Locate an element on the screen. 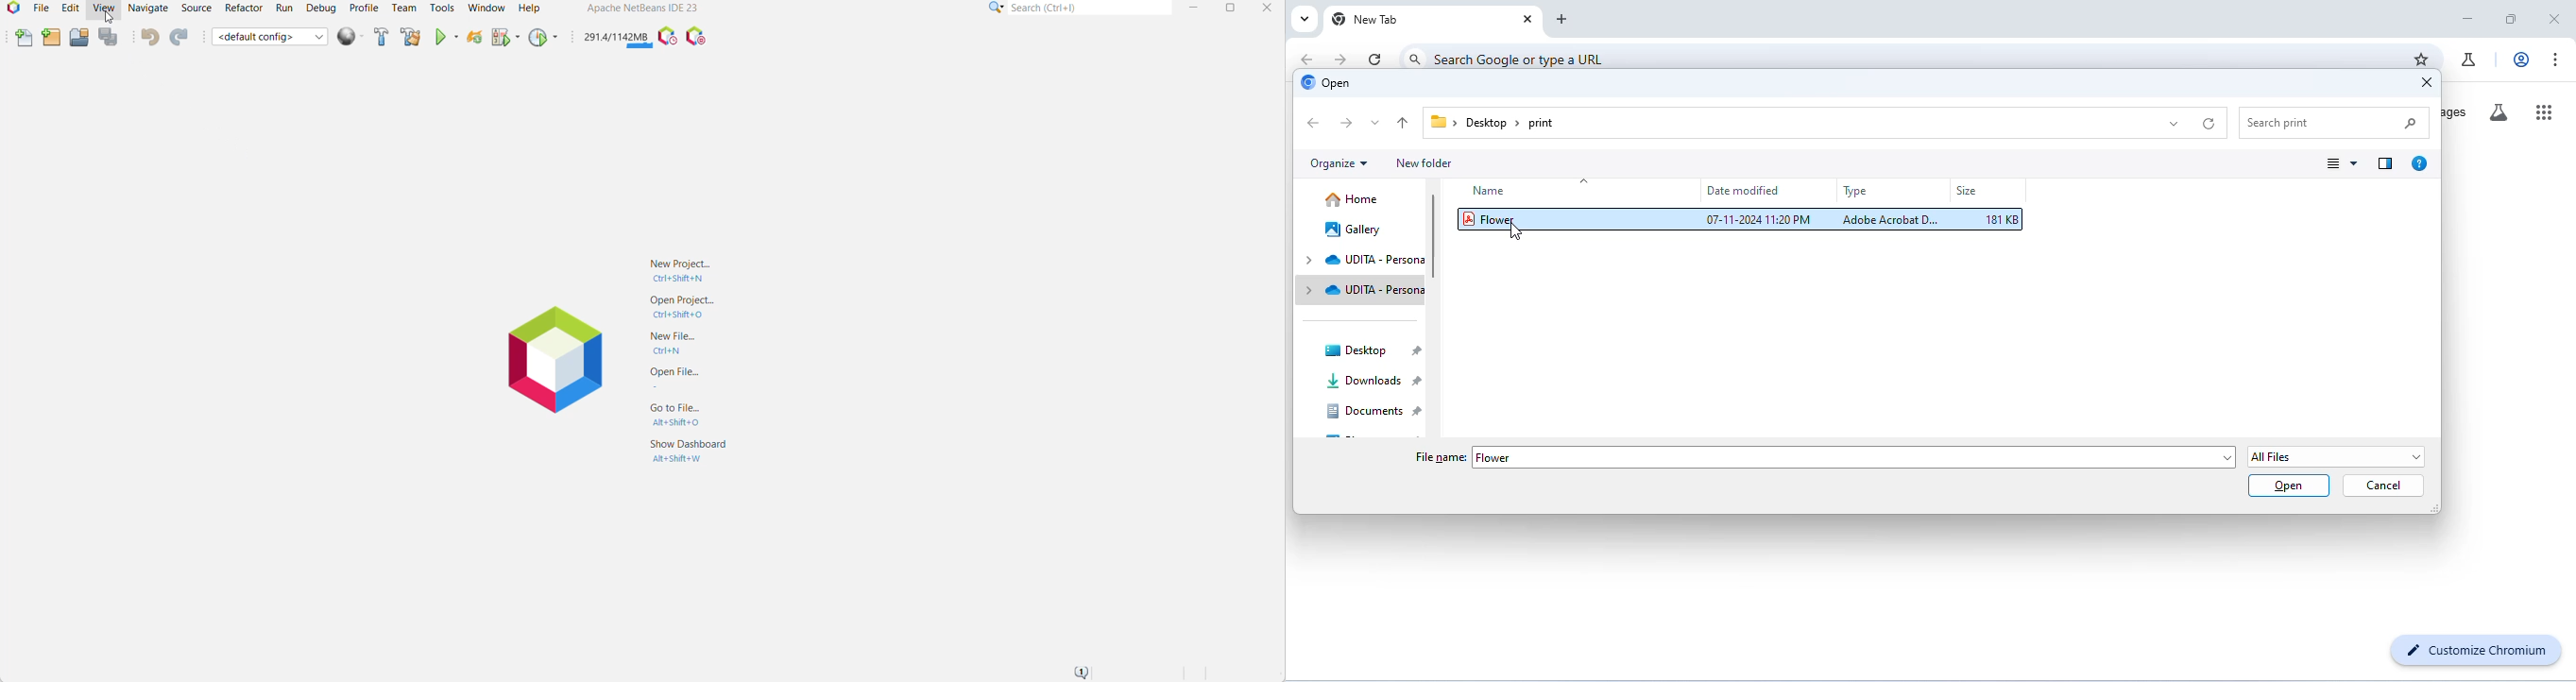  New Project is located at coordinates (681, 269).